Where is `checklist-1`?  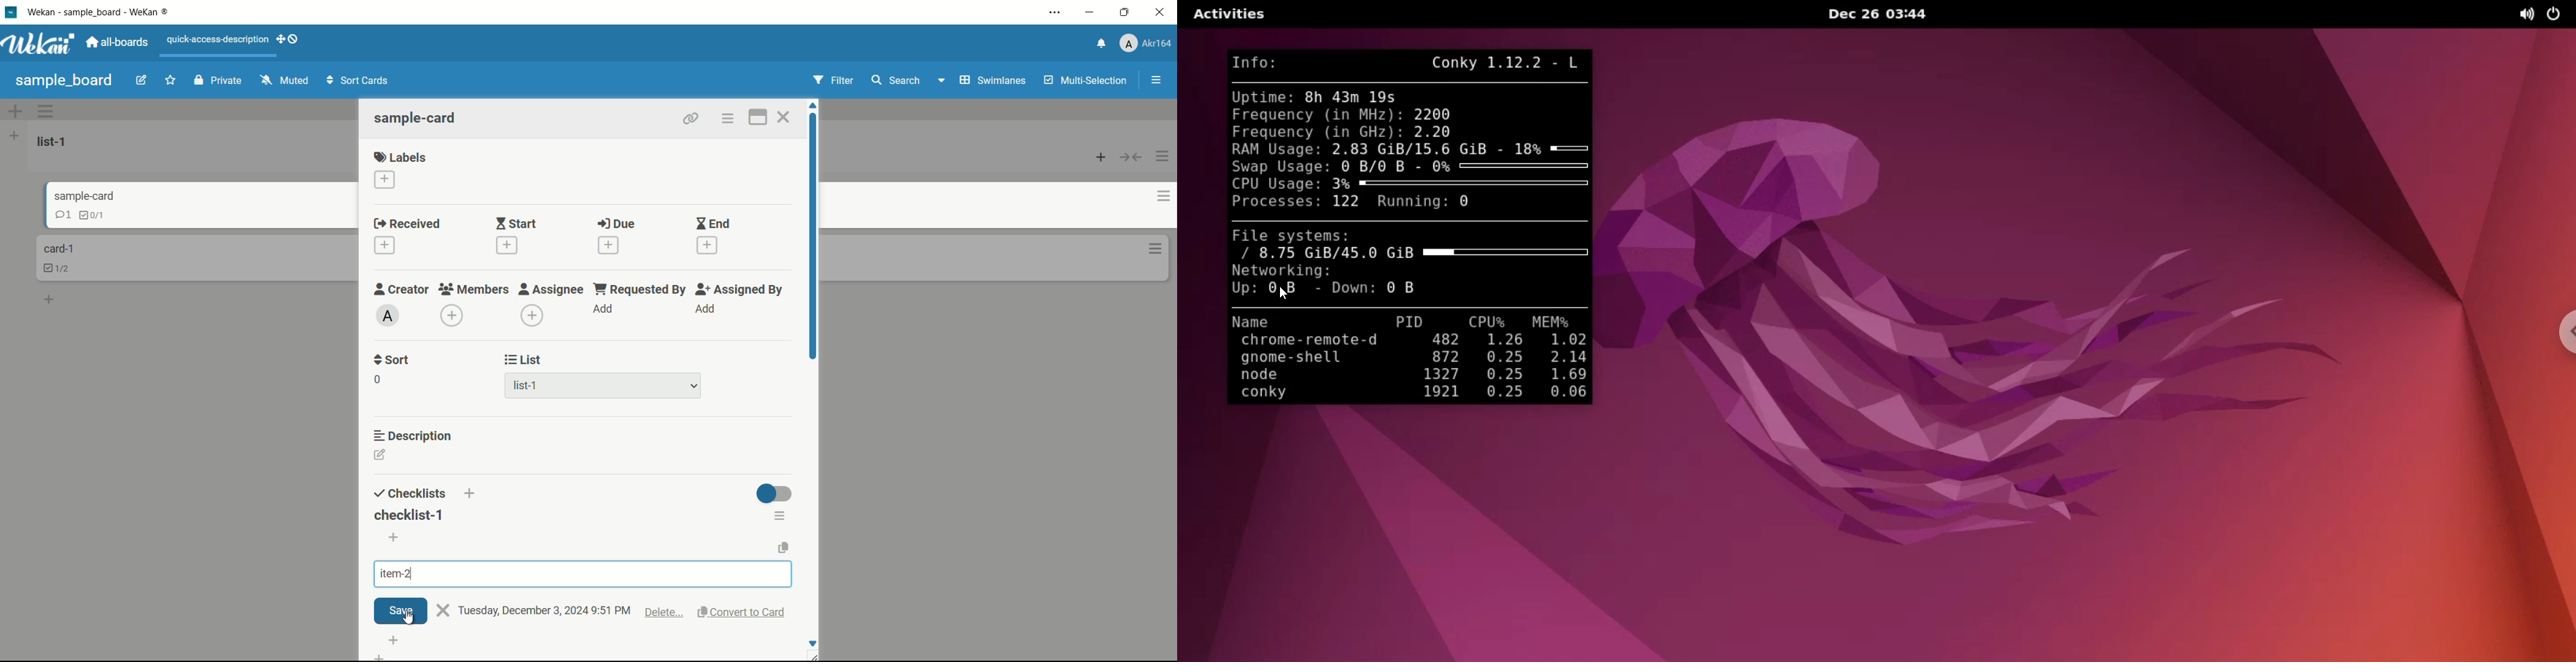 checklist-1 is located at coordinates (409, 515).